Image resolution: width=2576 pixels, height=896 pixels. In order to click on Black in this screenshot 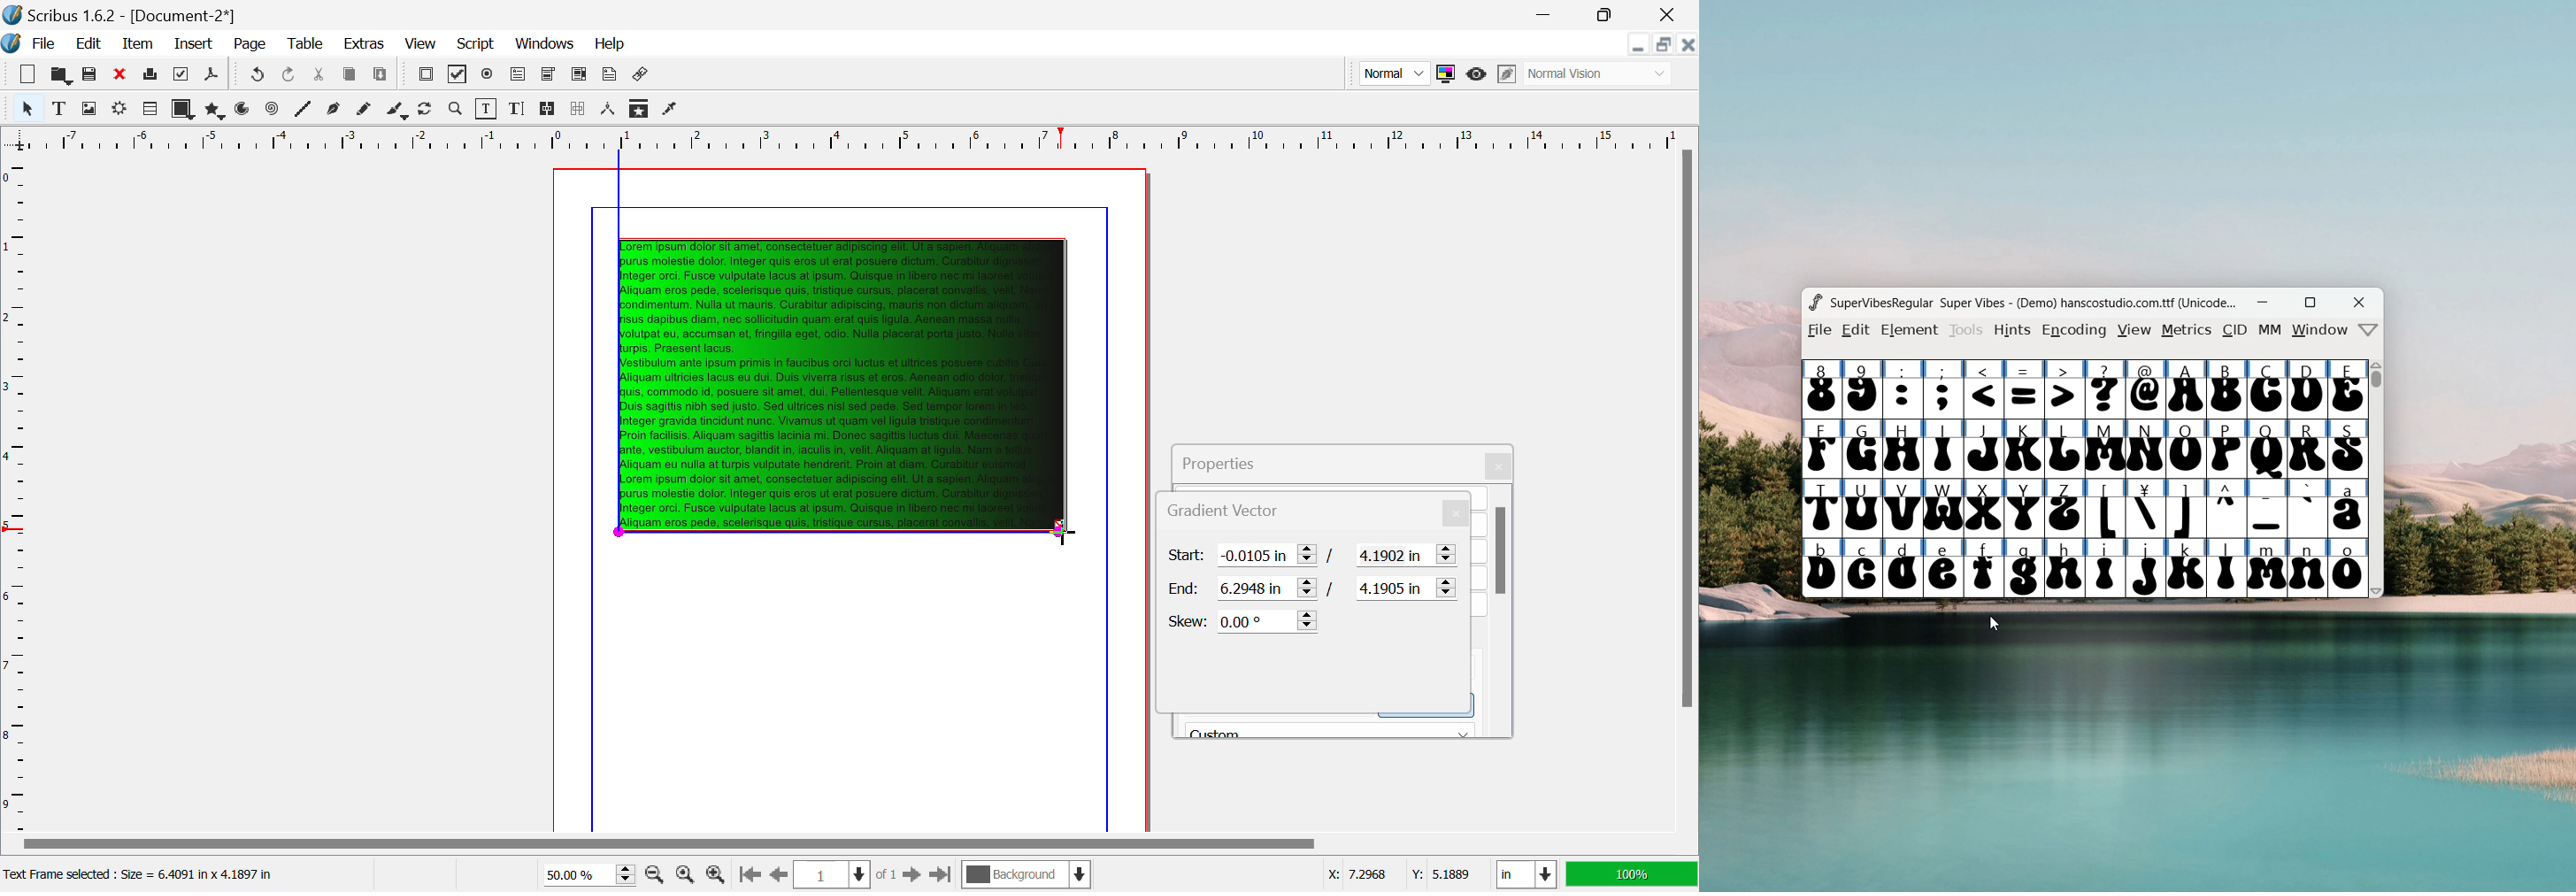, I will do `click(1331, 727)`.